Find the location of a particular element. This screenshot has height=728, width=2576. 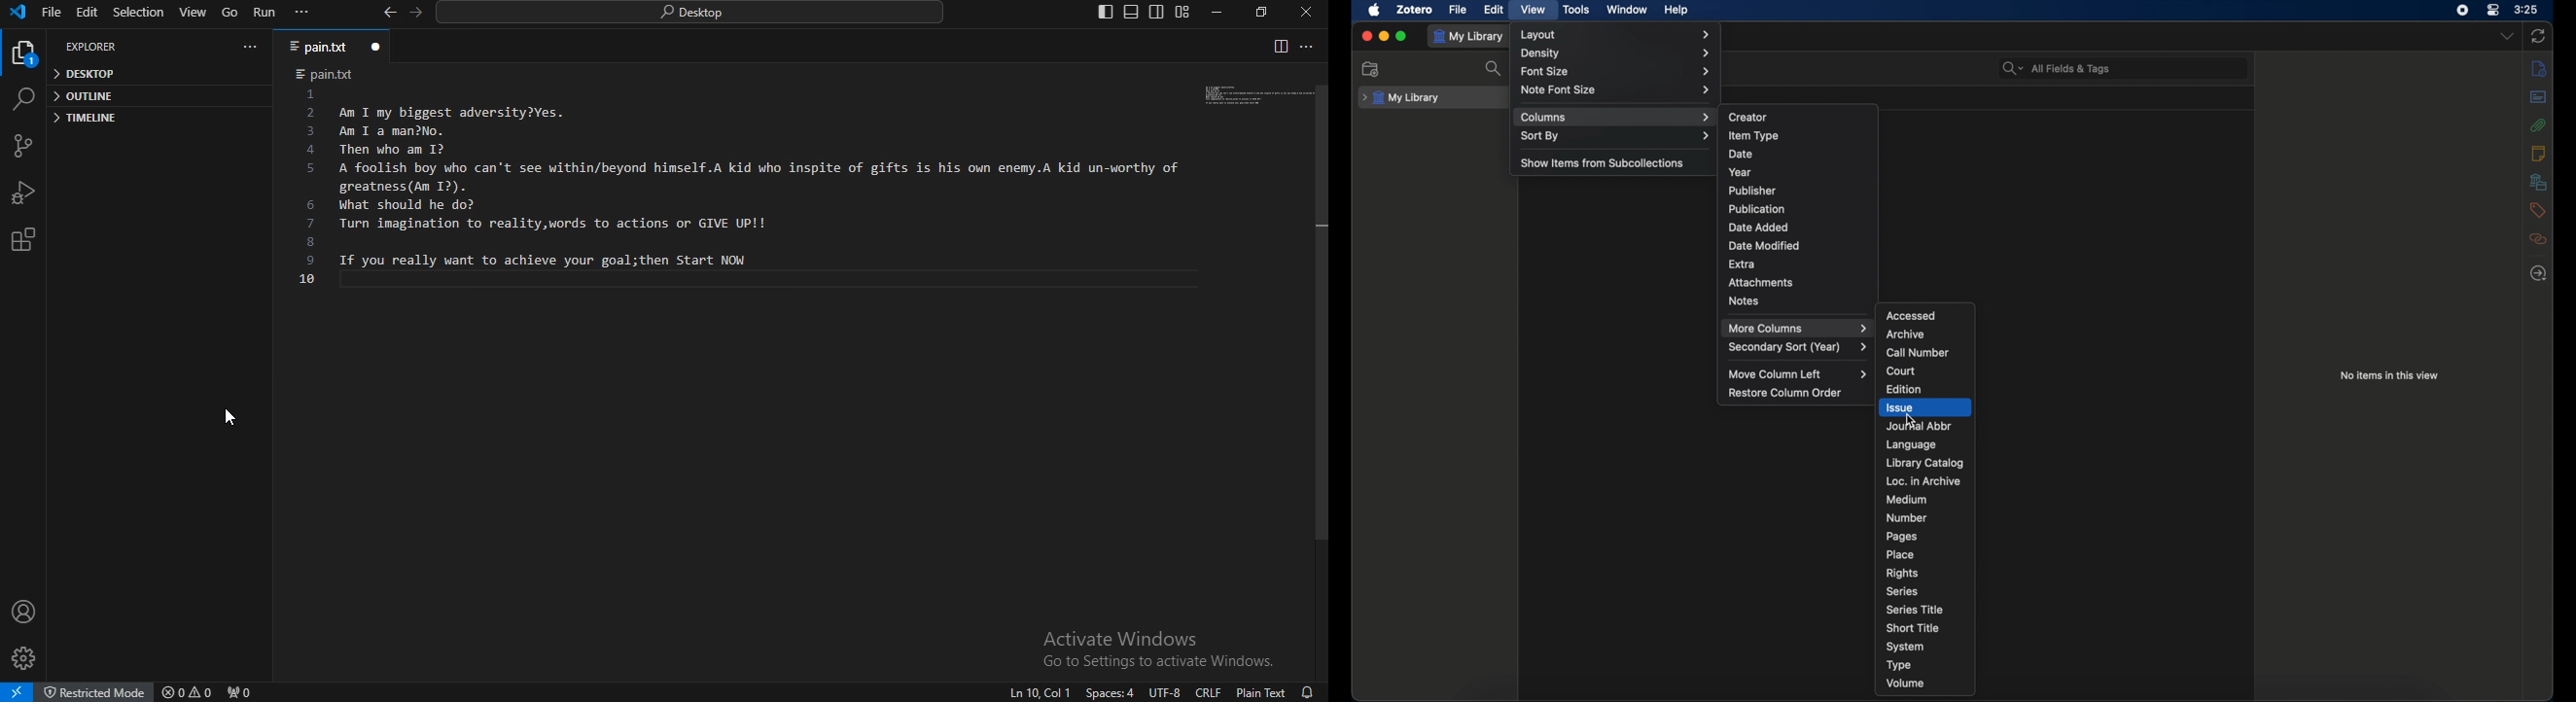

call number is located at coordinates (1918, 353).